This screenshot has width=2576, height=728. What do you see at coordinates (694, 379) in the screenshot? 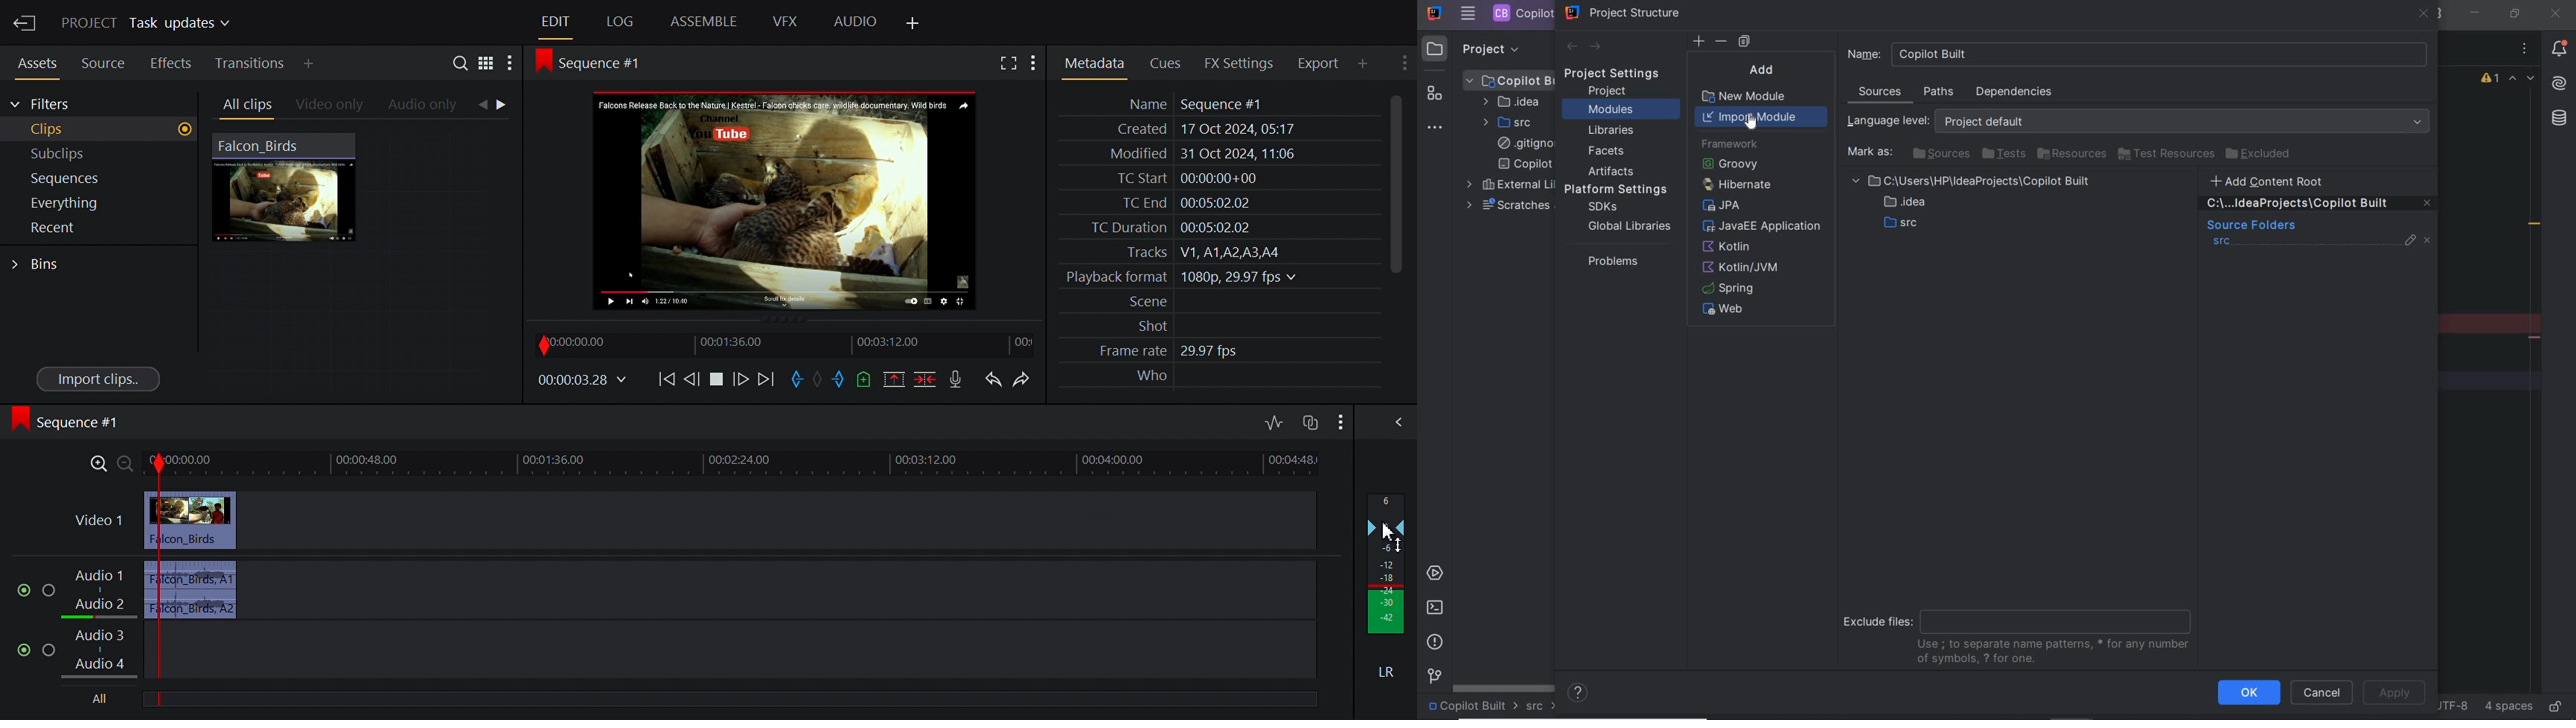
I see `Nudge one frame backward` at bounding box center [694, 379].